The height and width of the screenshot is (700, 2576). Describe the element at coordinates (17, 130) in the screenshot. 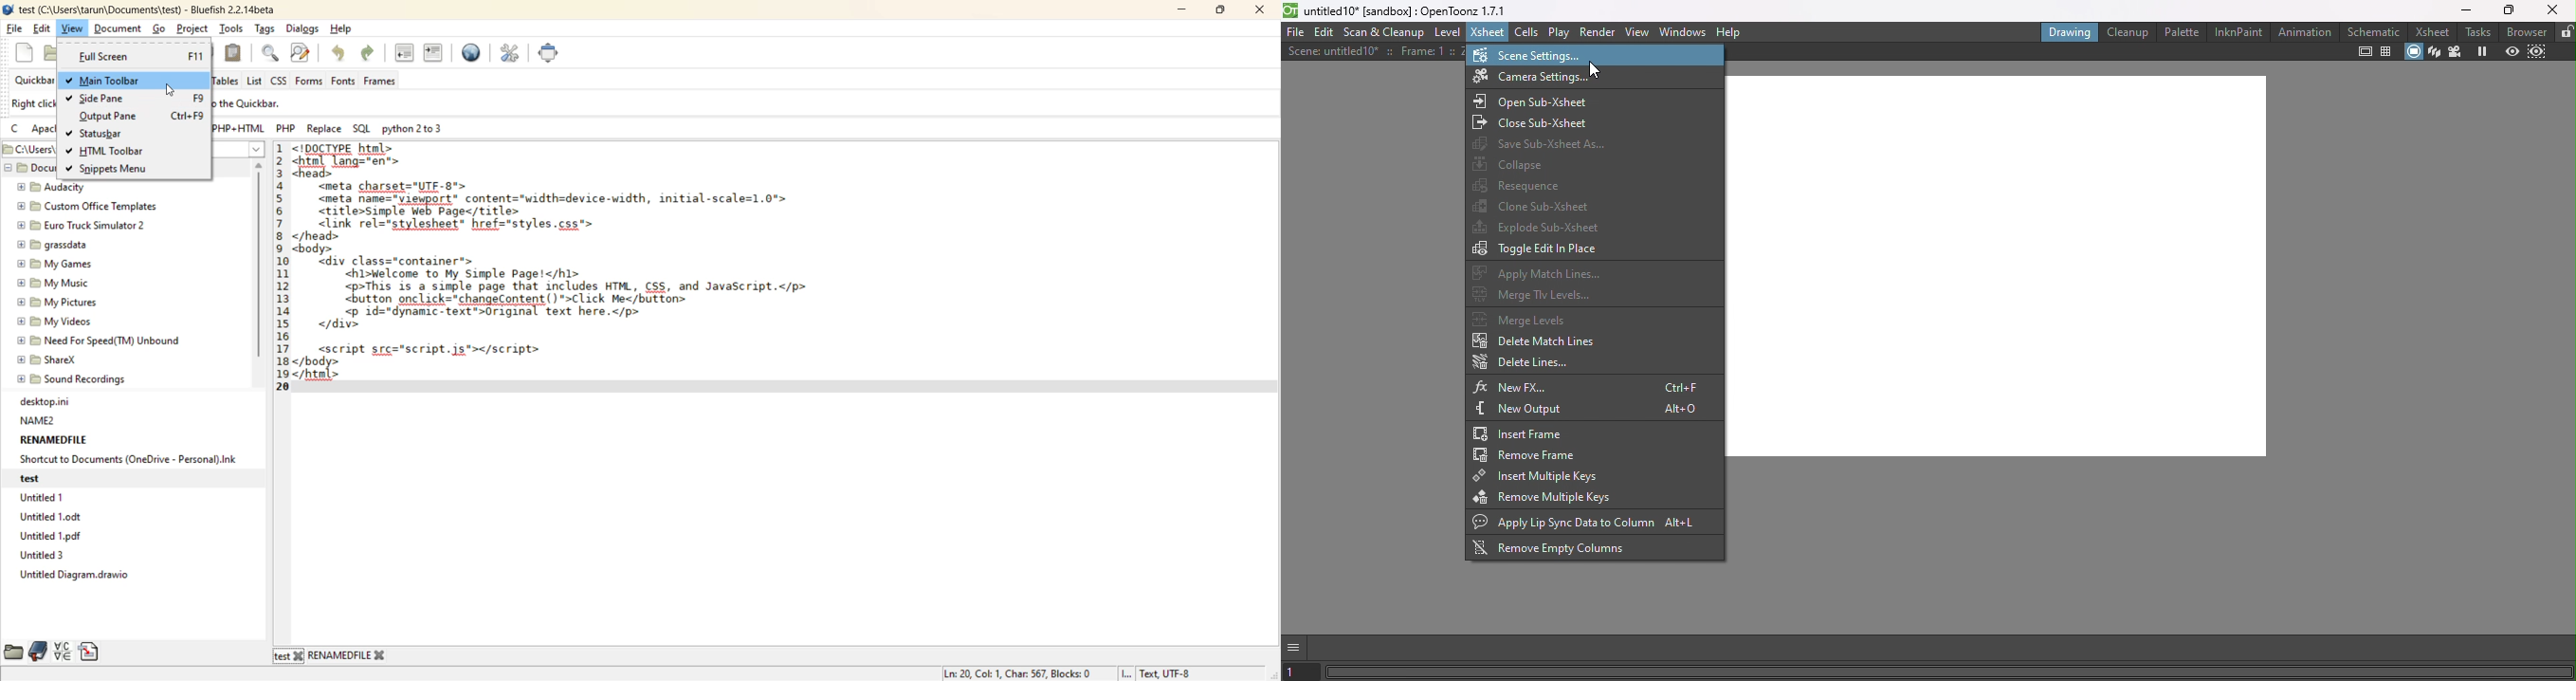

I see `c` at that location.